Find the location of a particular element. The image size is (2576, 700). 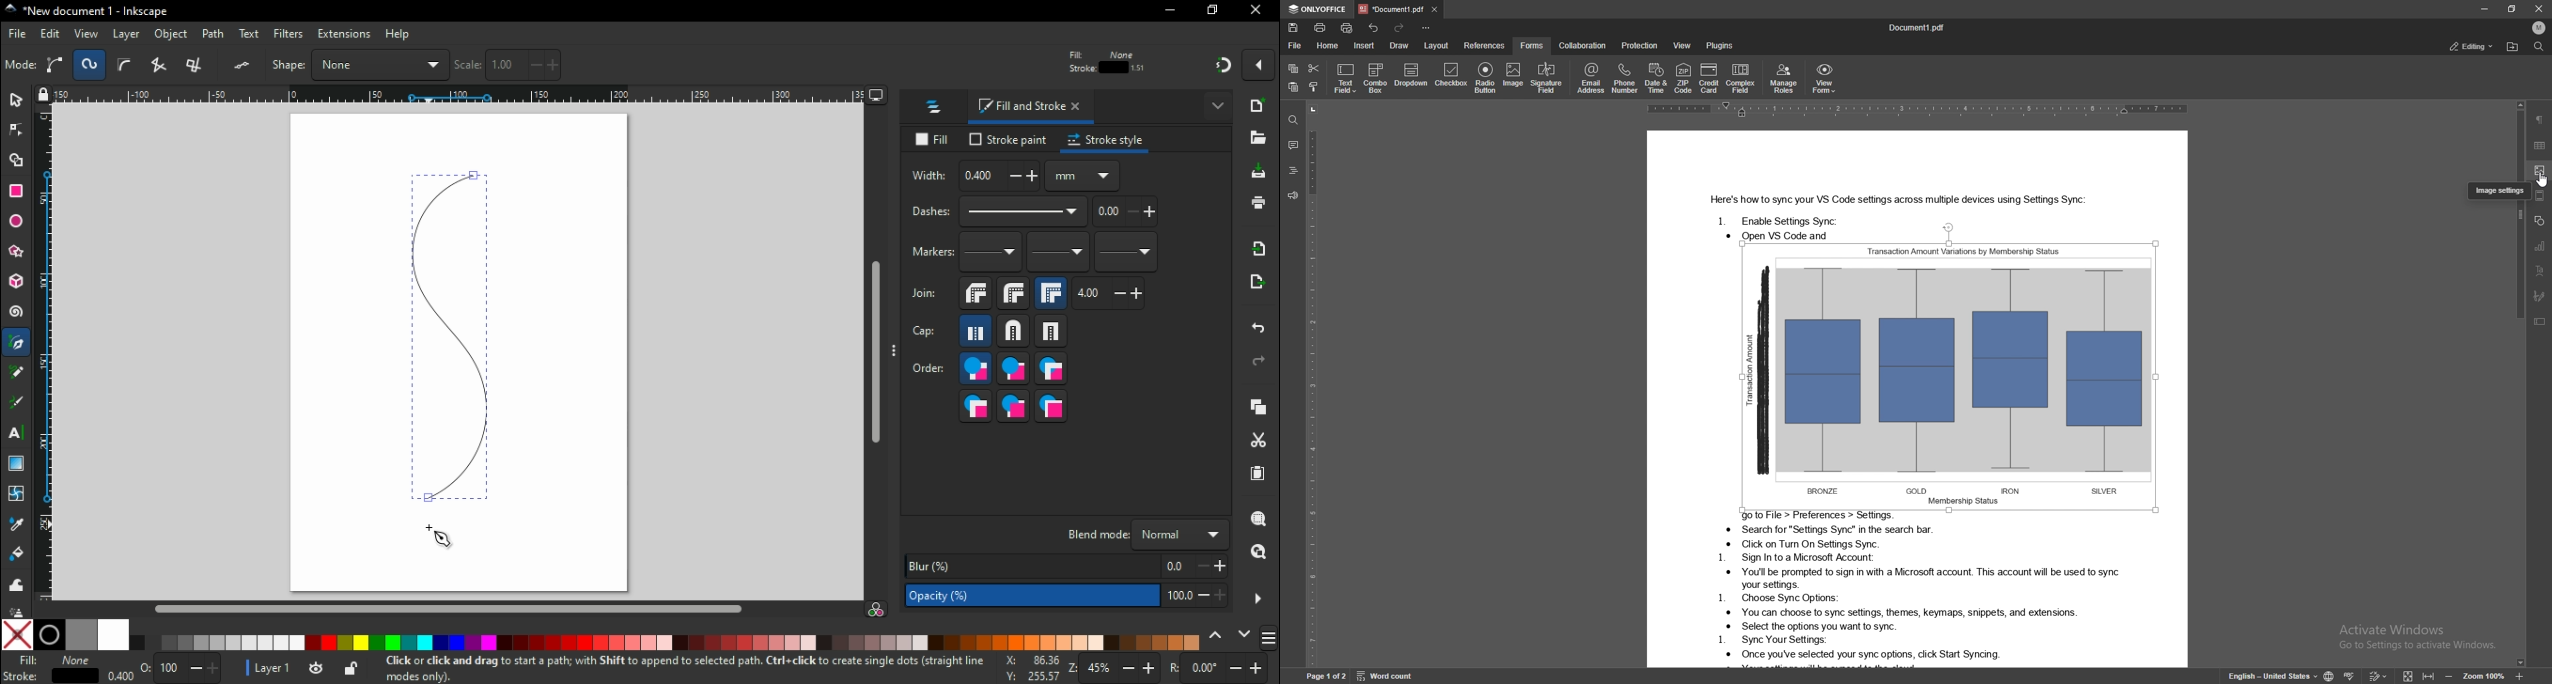

plugins is located at coordinates (1721, 44).